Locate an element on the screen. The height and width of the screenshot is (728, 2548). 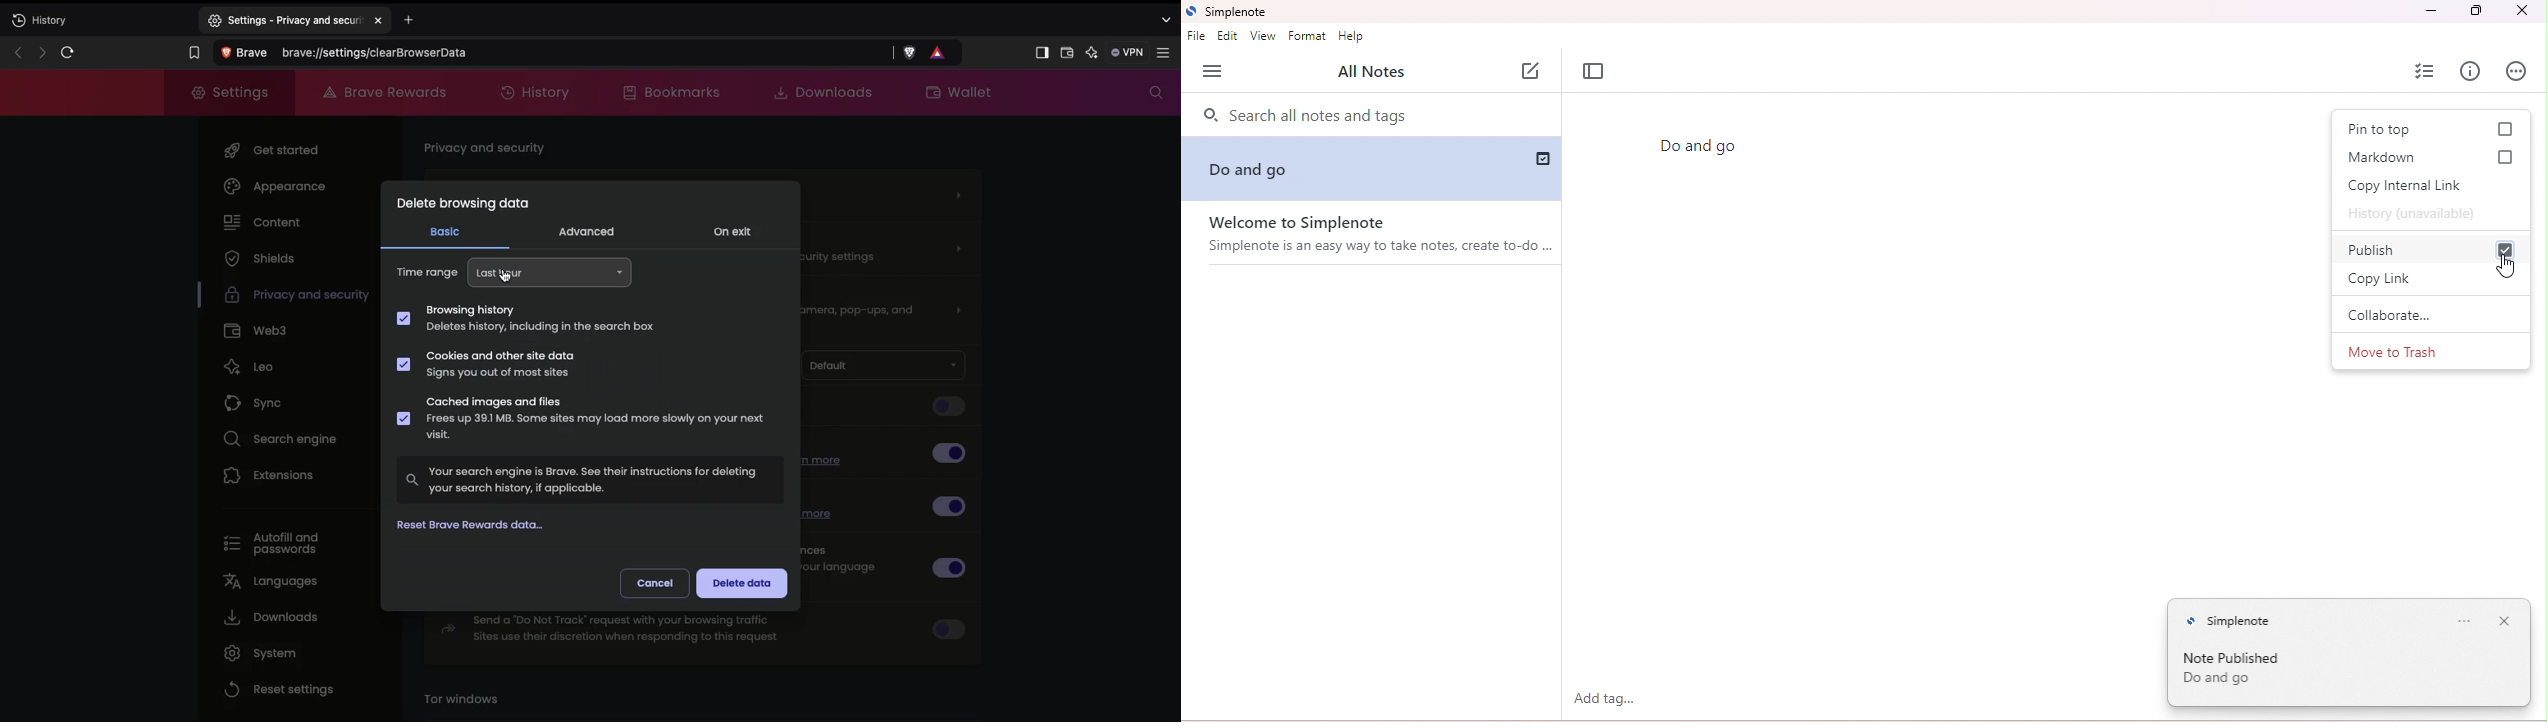
format is located at coordinates (1308, 35).